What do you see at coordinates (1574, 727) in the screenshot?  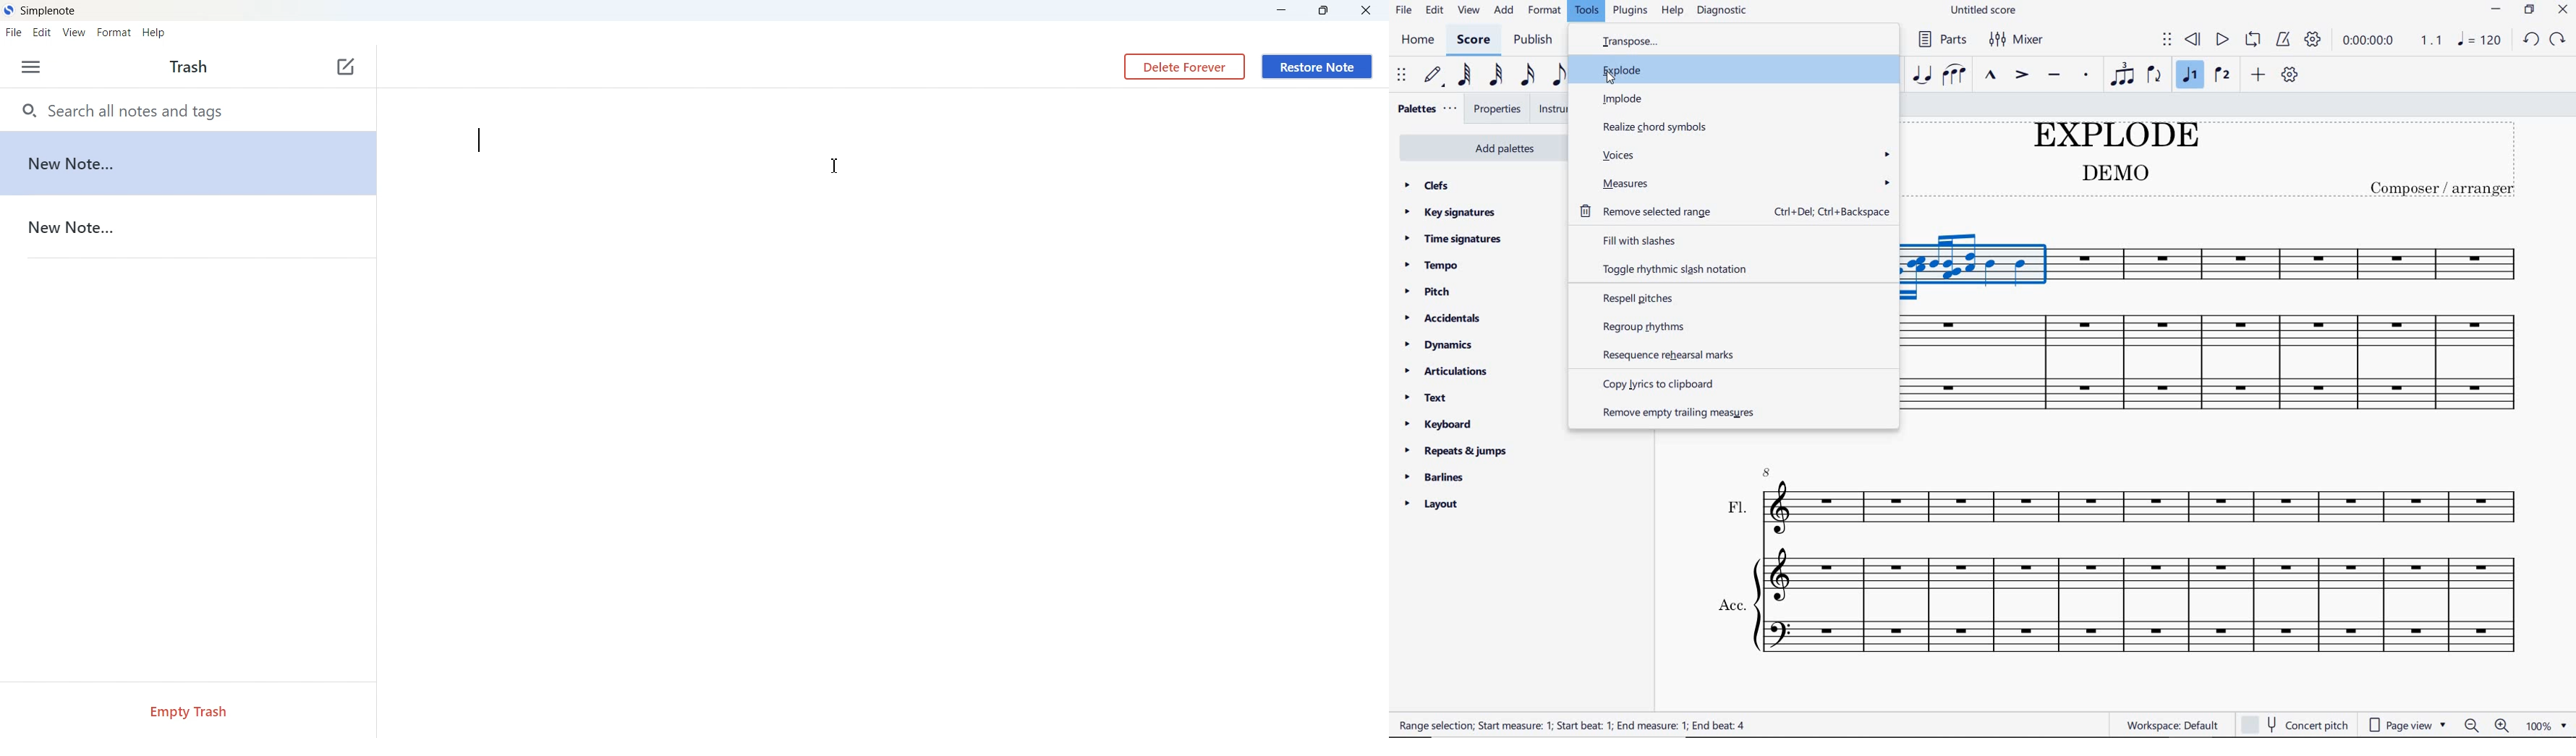 I see `Range selection` at bounding box center [1574, 727].